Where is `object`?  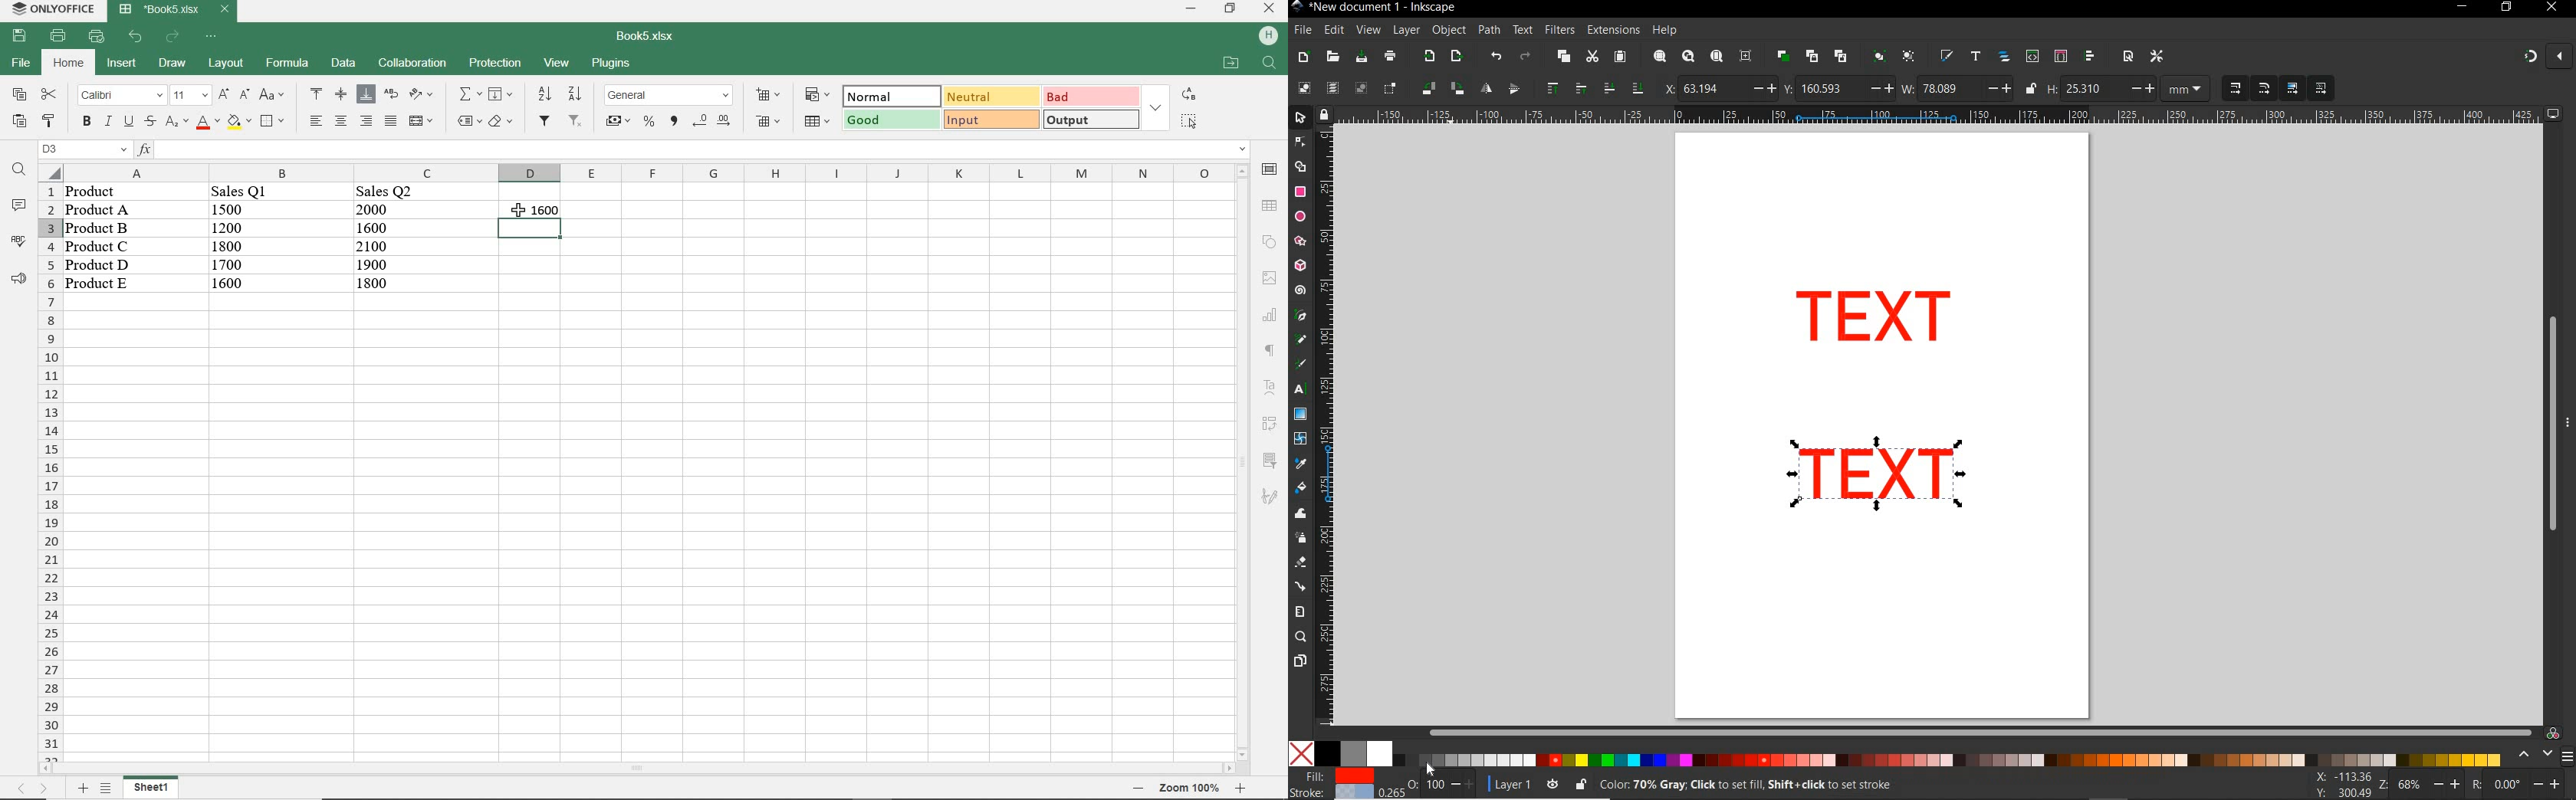
object is located at coordinates (1449, 31).